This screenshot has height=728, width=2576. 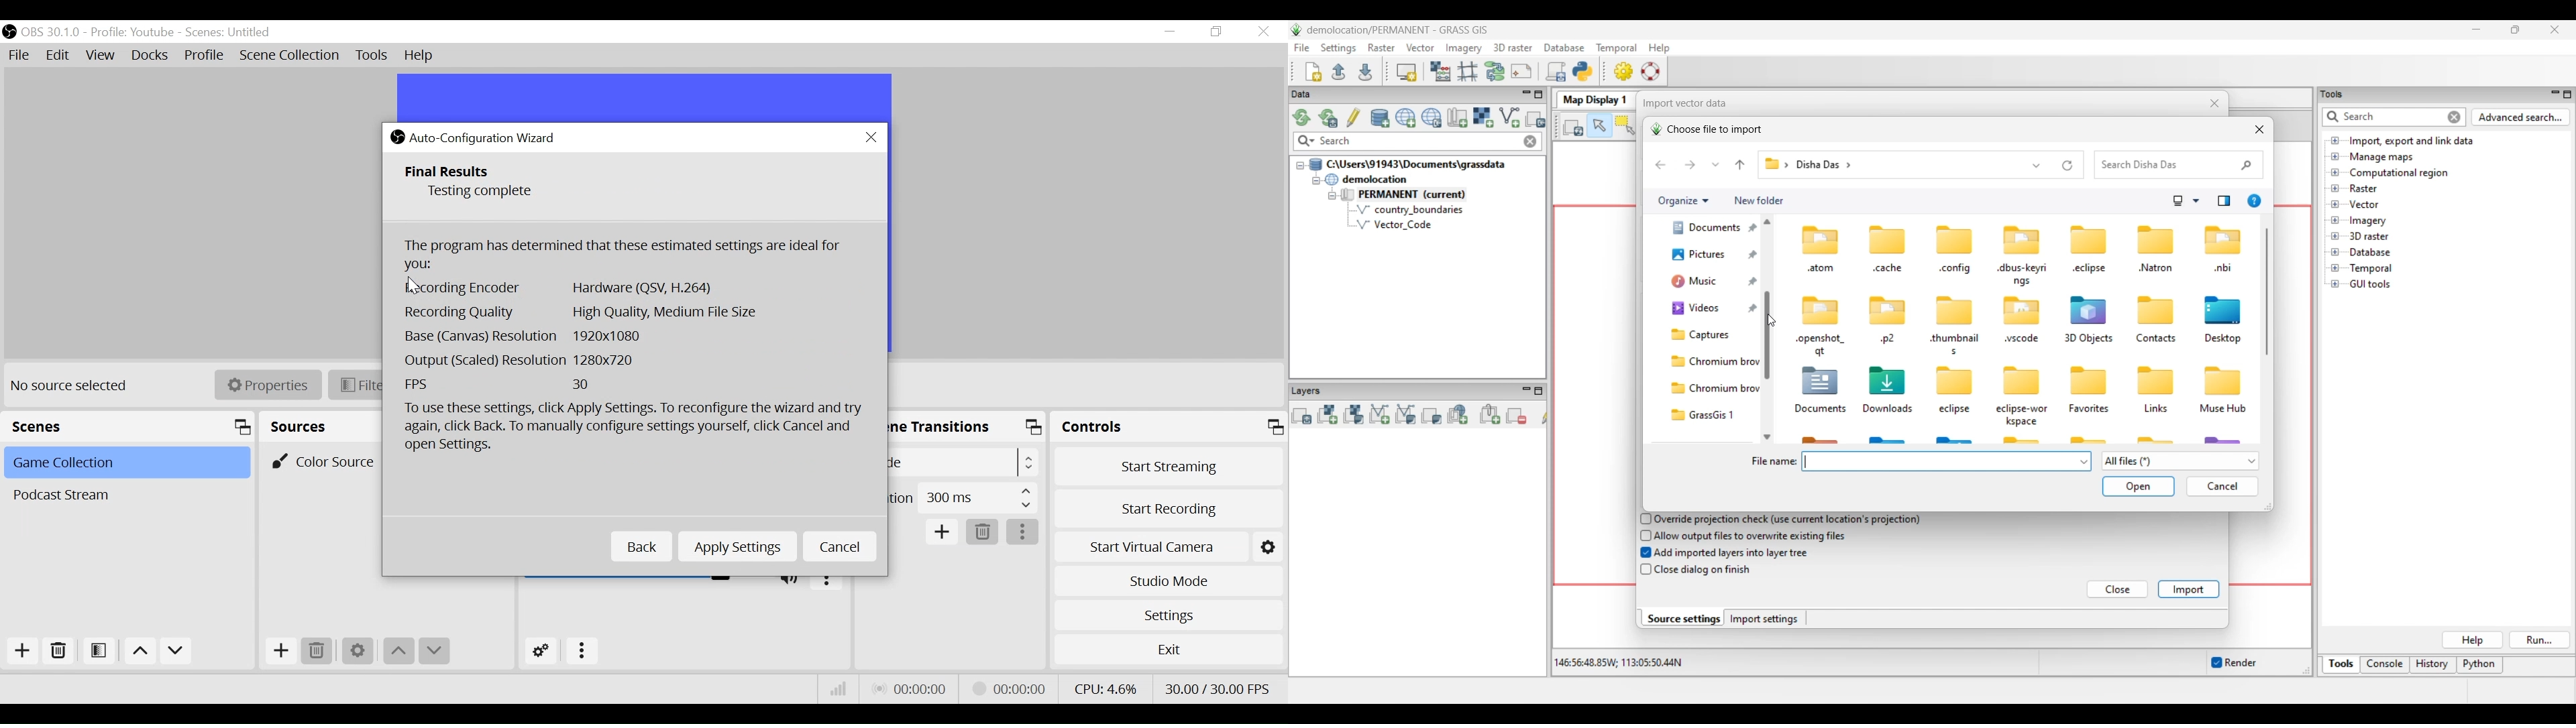 I want to click on Remove, so click(x=319, y=652).